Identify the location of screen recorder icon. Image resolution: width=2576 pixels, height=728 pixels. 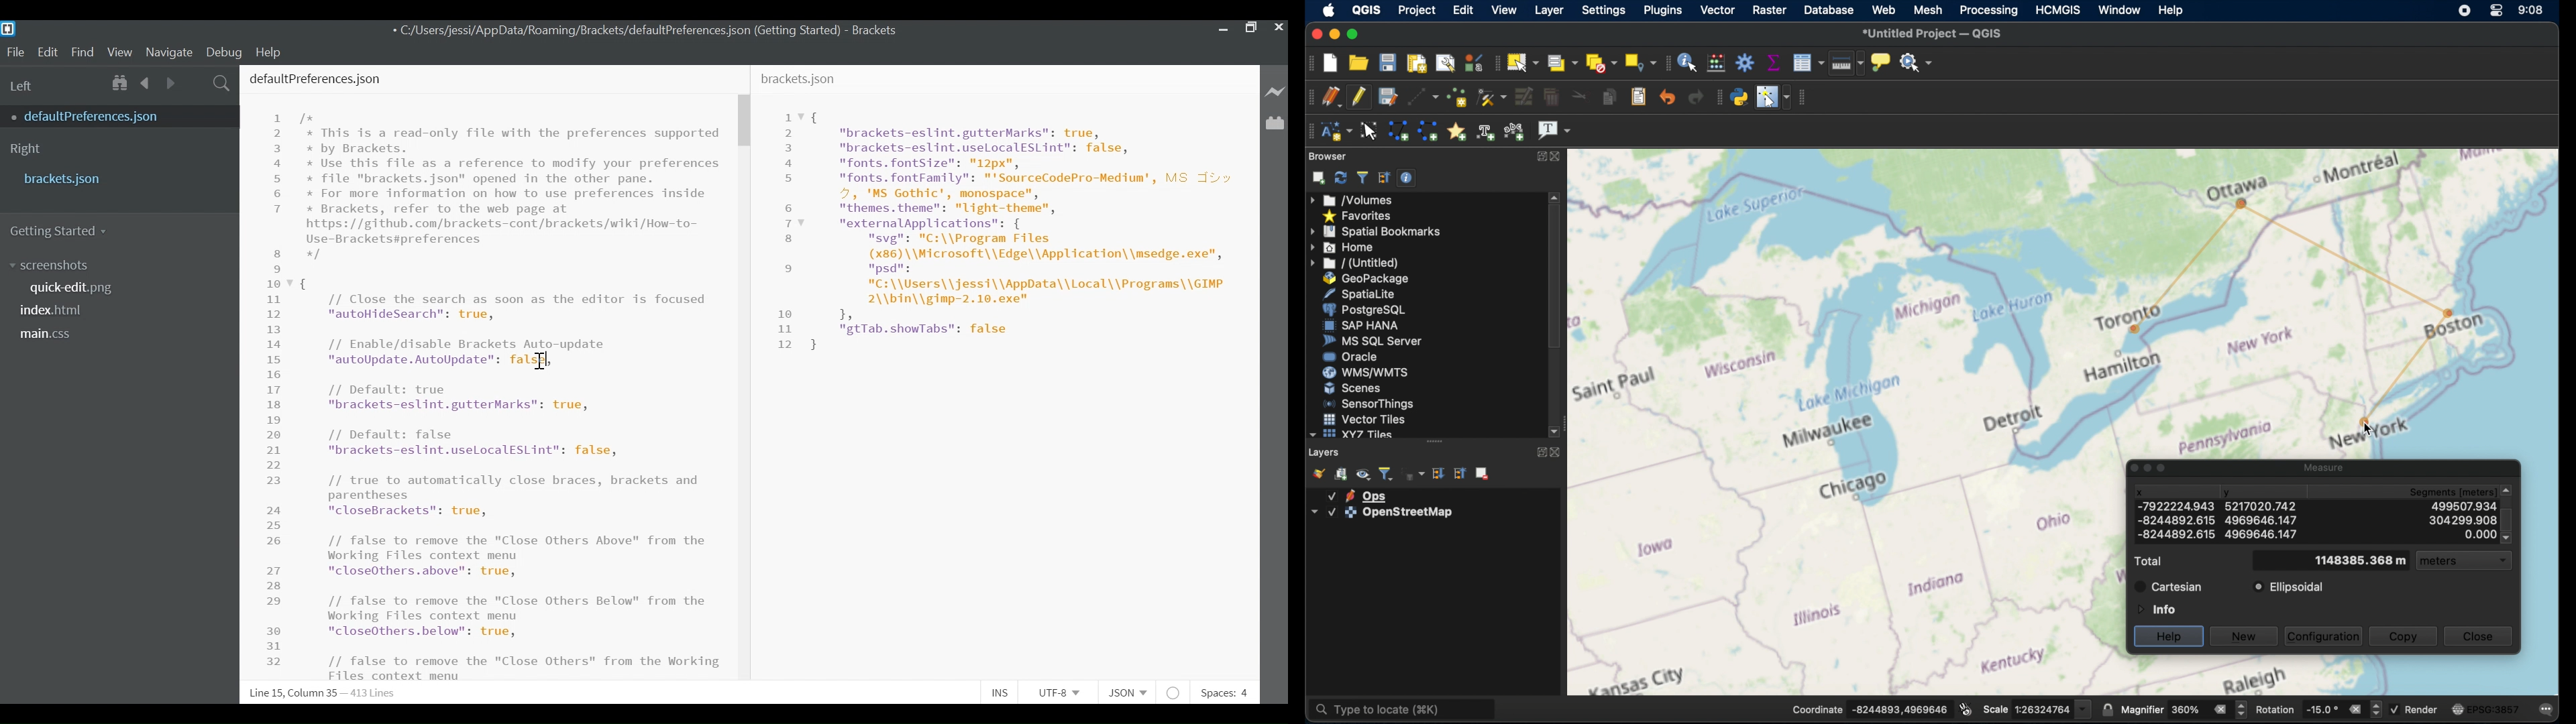
(2463, 11).